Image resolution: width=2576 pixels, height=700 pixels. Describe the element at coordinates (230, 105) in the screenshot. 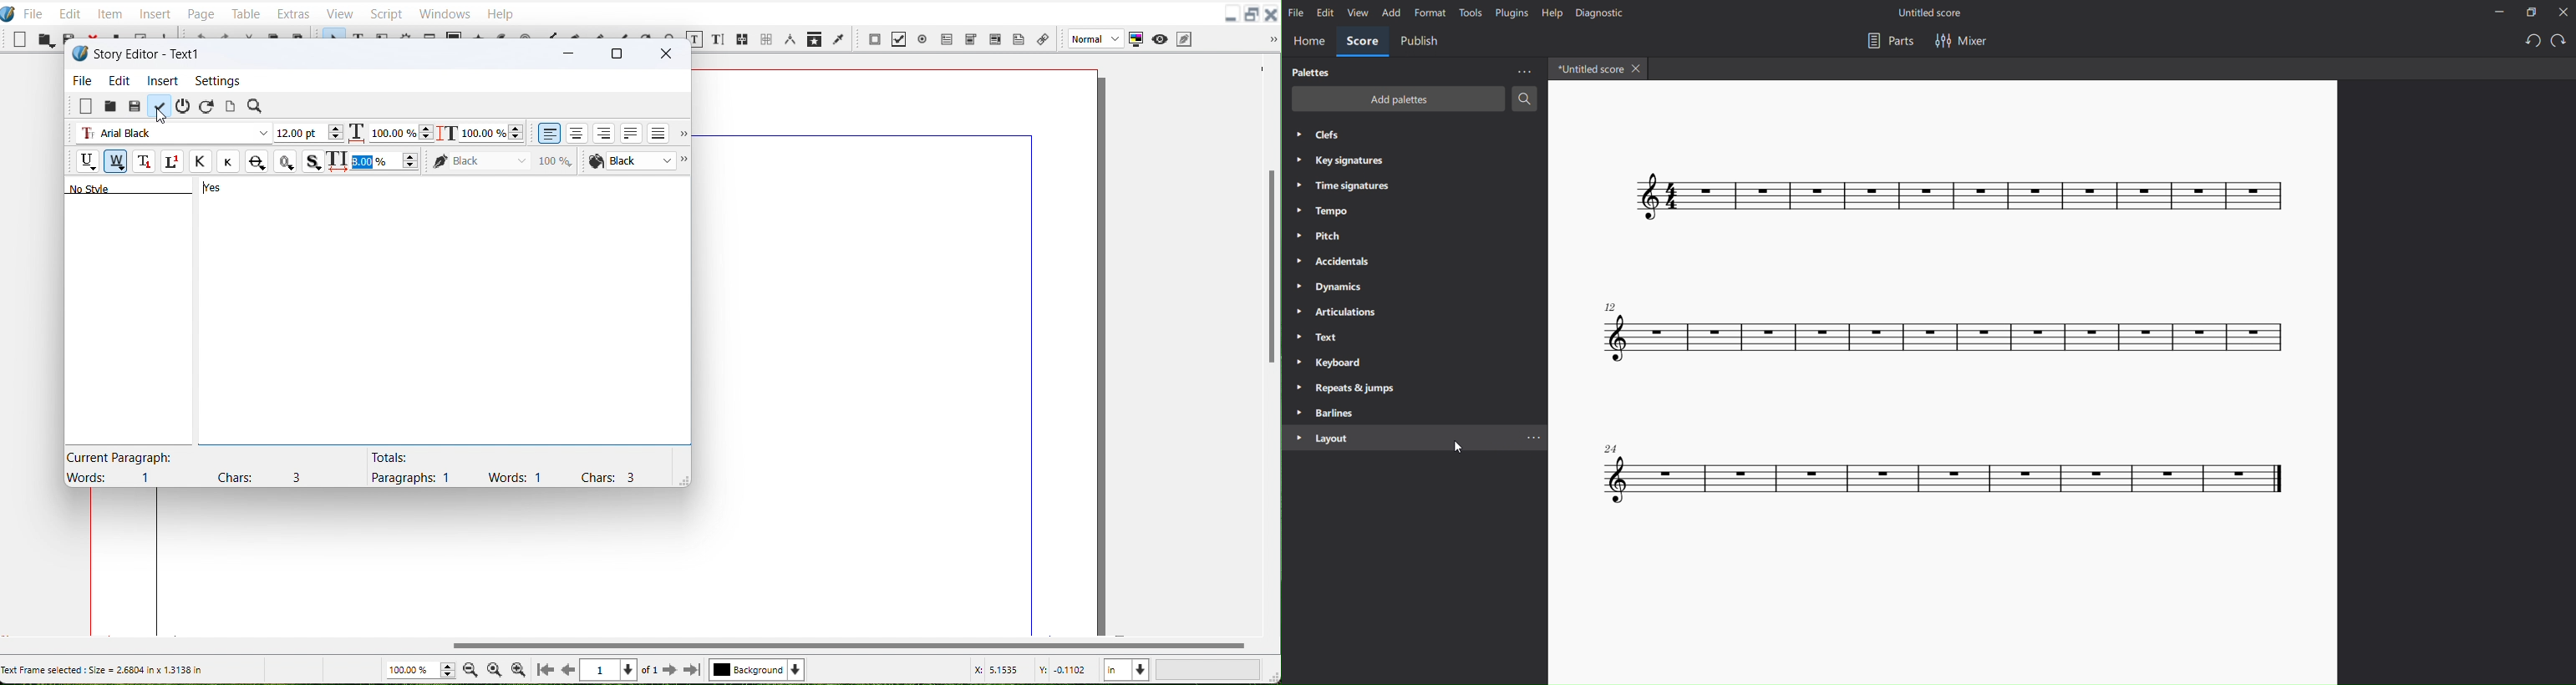

I see `Update text frame` at that location.